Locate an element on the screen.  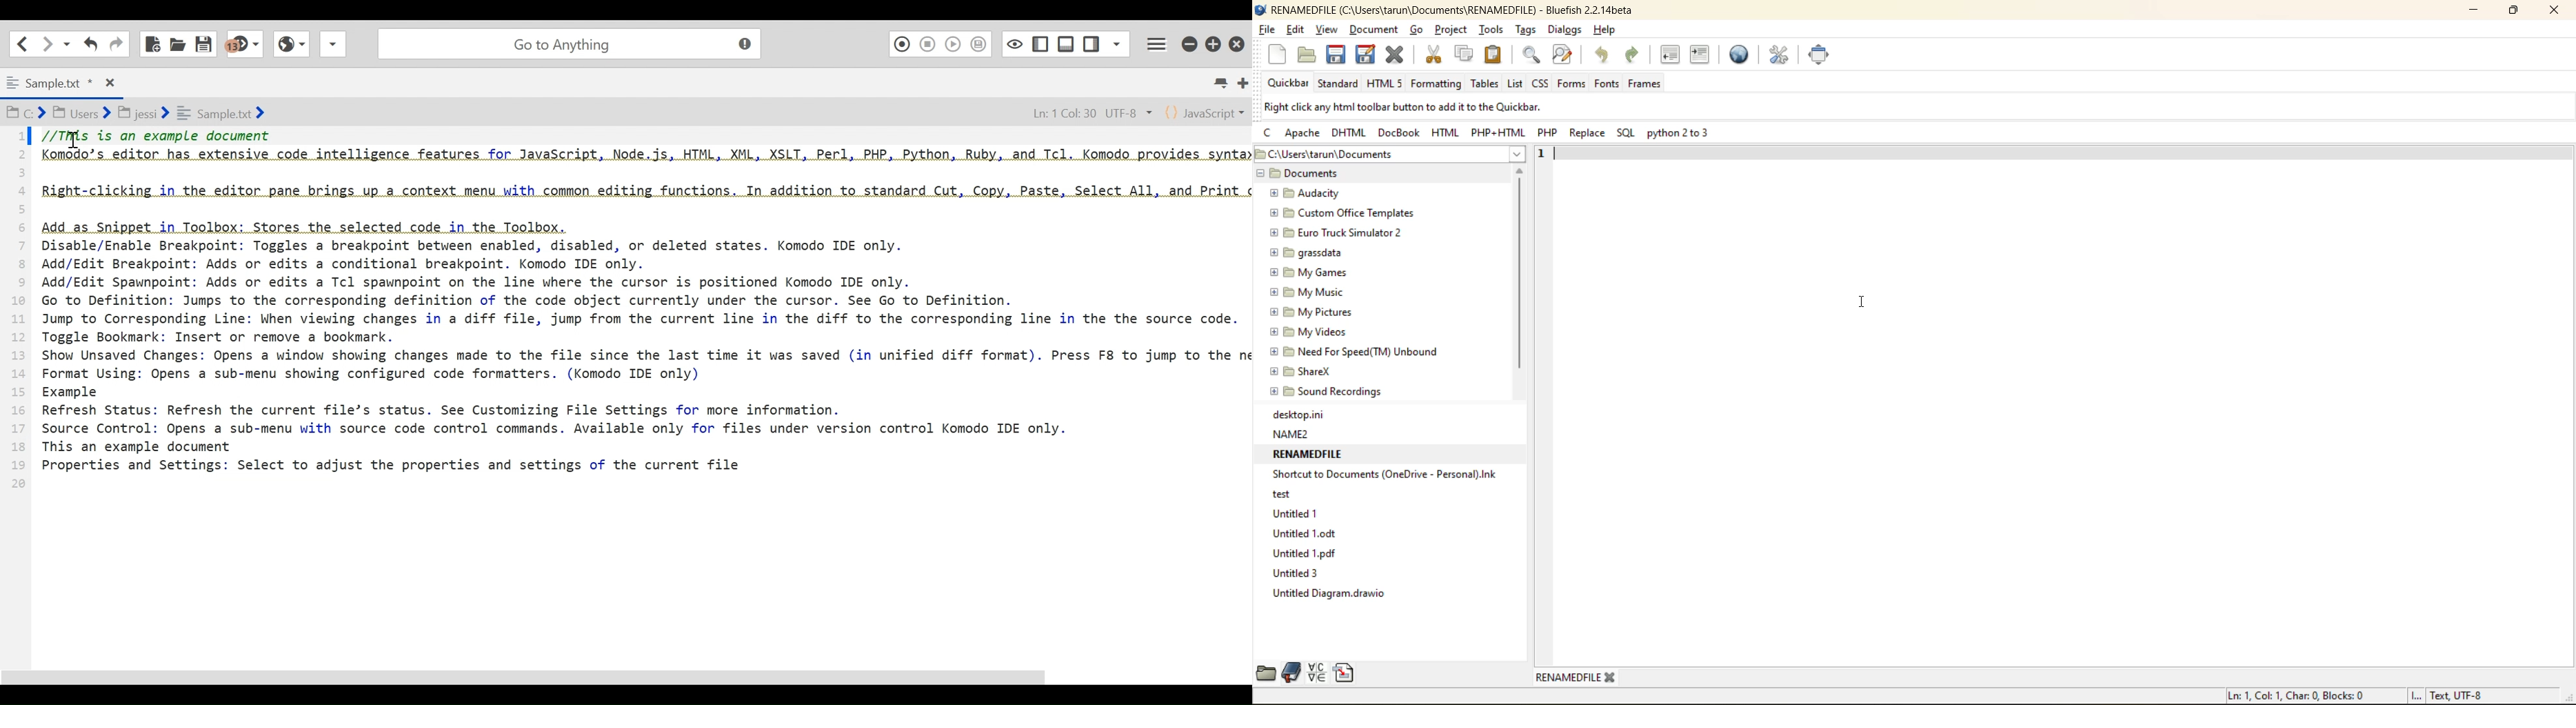
Go back one location is located at coordinates (22, 43).